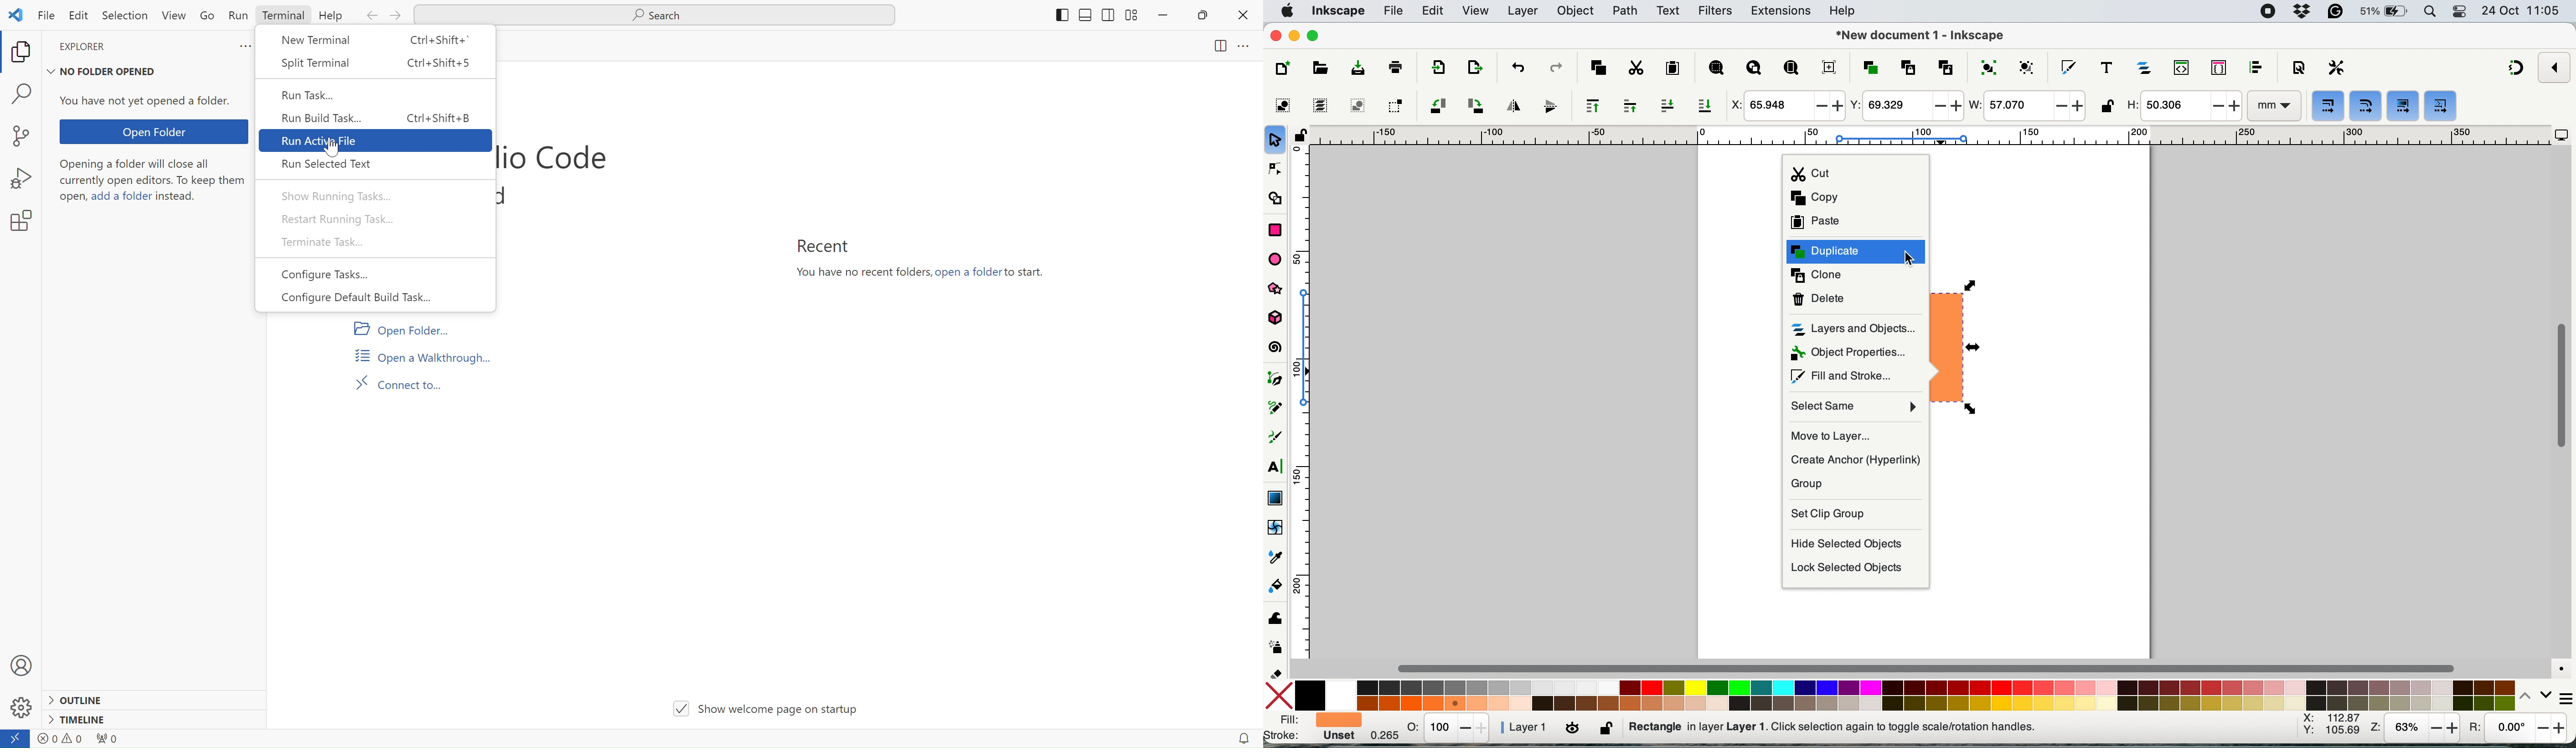 The image size is (2576, 756). Describe the element at coordinates (1279, 410) in the screenshot. I see `pencil tool` at that location.